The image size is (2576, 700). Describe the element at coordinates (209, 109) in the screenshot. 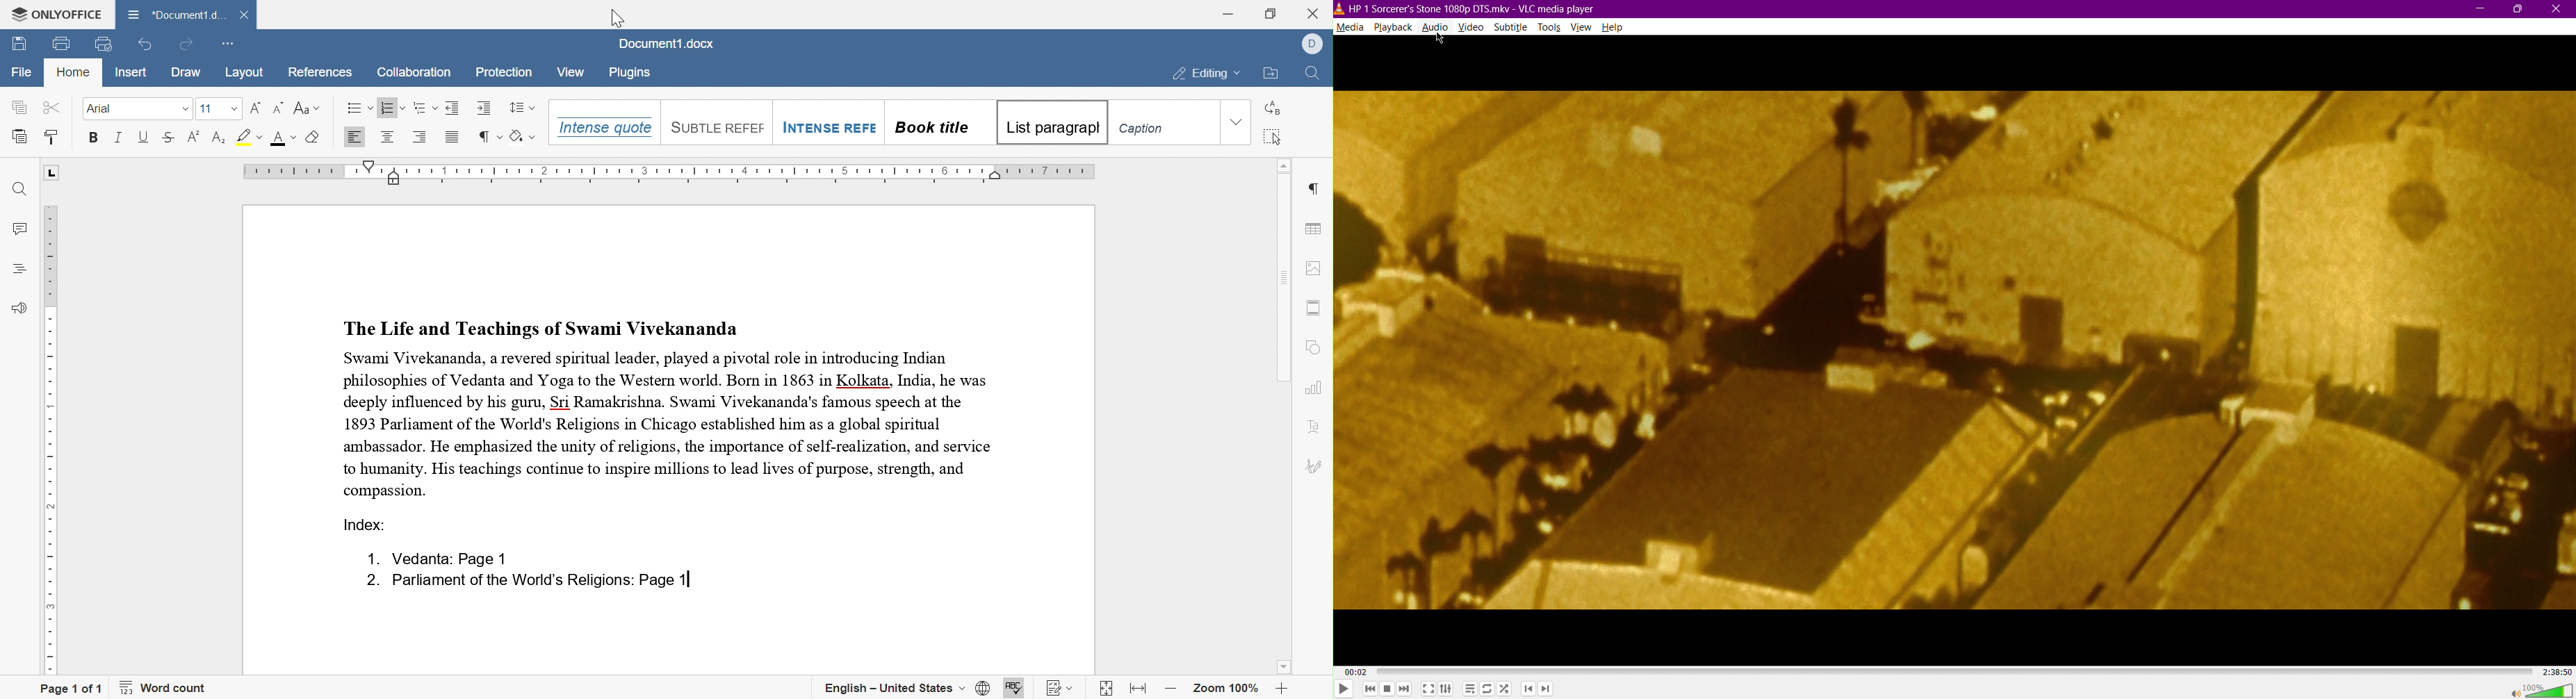

I see `font size` at that location.